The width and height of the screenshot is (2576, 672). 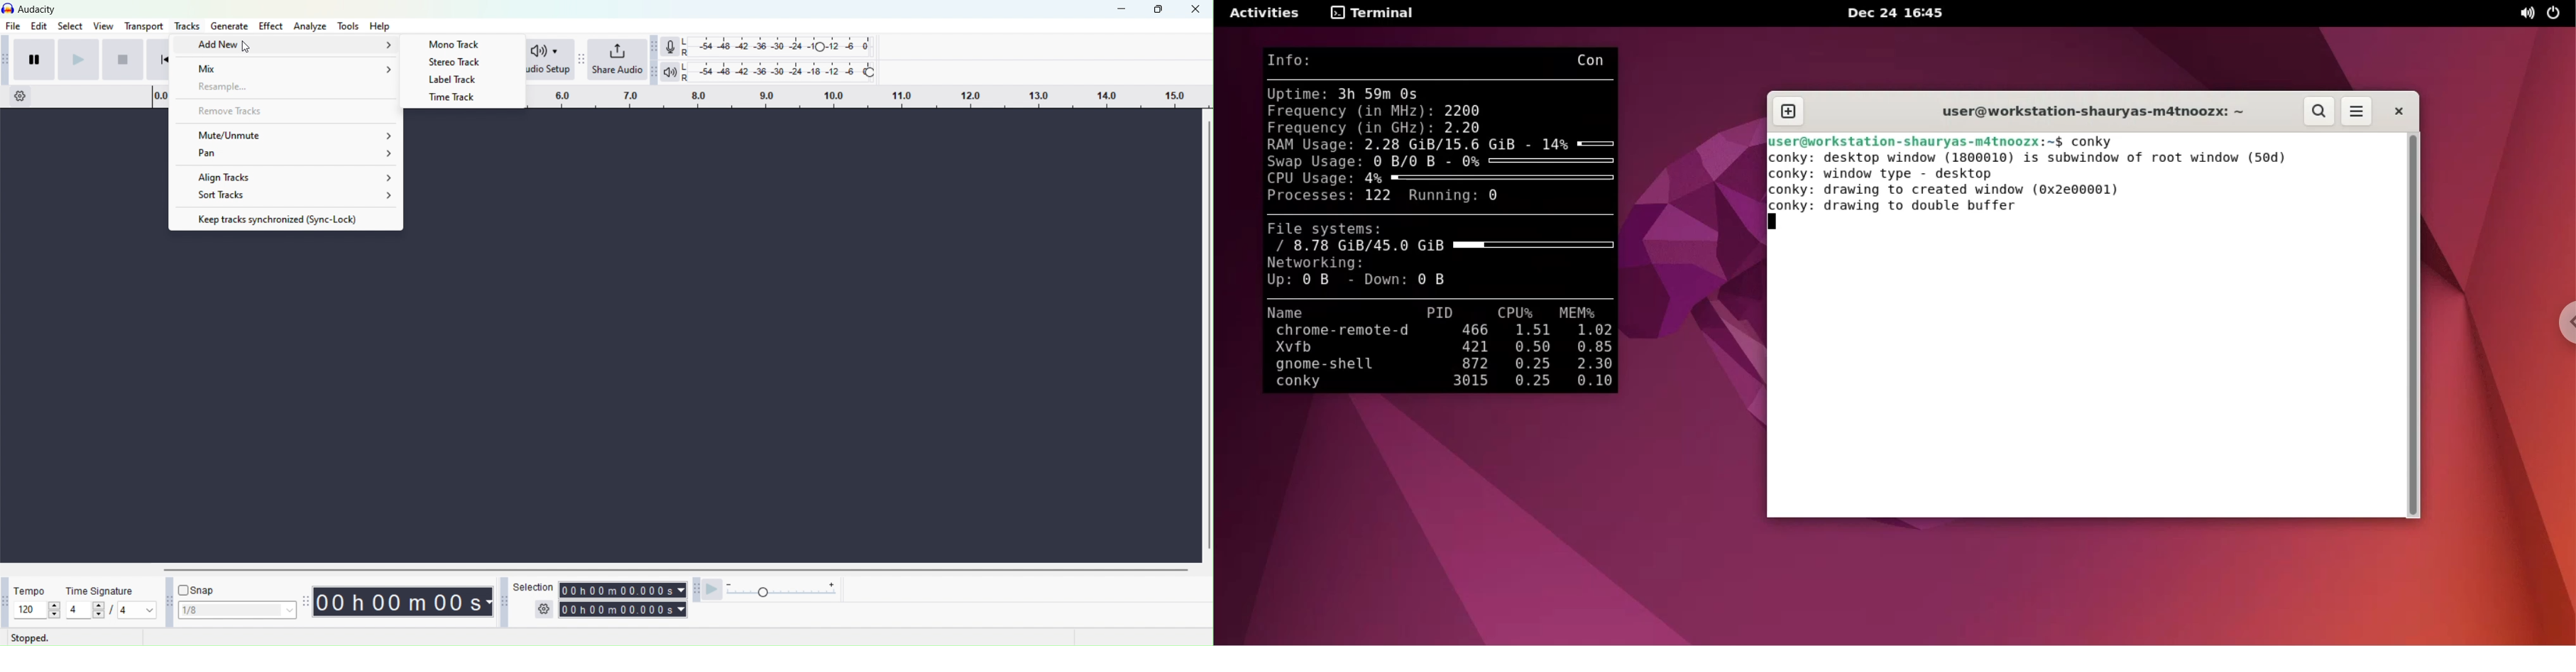 I want to click on File, so click(x=14, y=27).